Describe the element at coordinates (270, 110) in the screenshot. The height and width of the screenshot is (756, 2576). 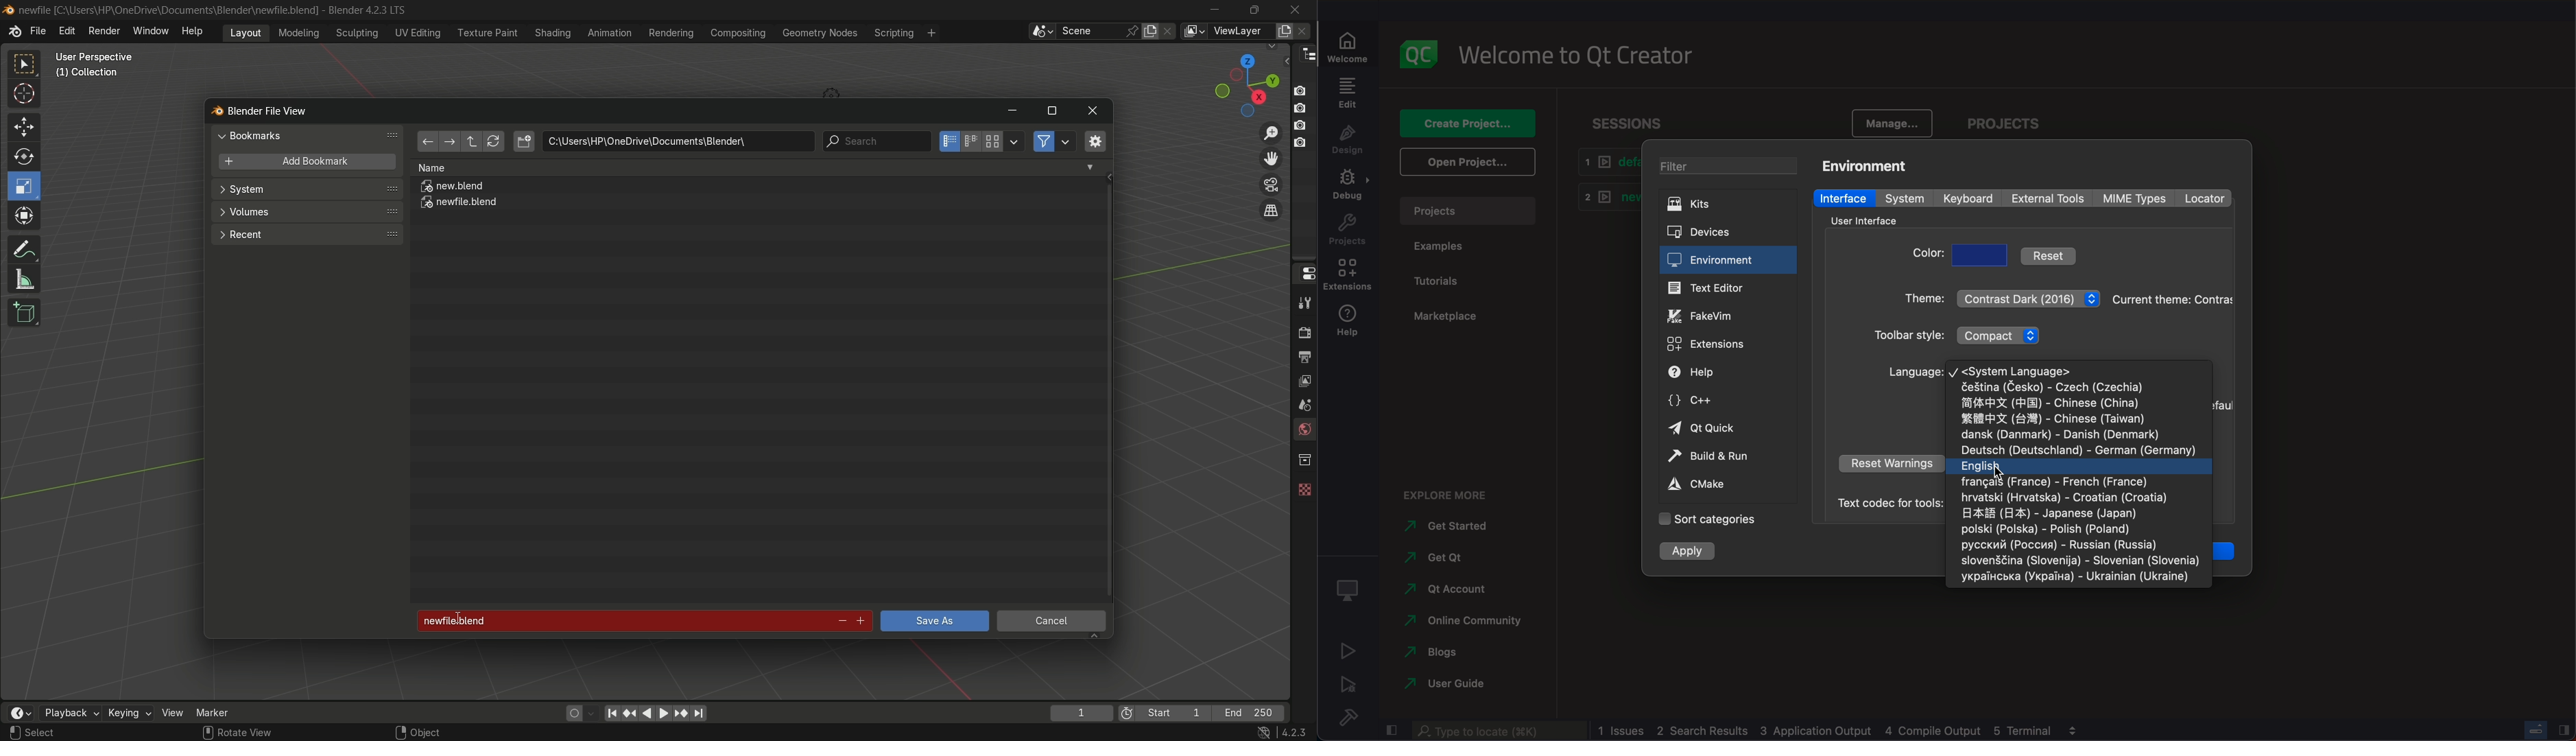
I see `blender file view` at that location.